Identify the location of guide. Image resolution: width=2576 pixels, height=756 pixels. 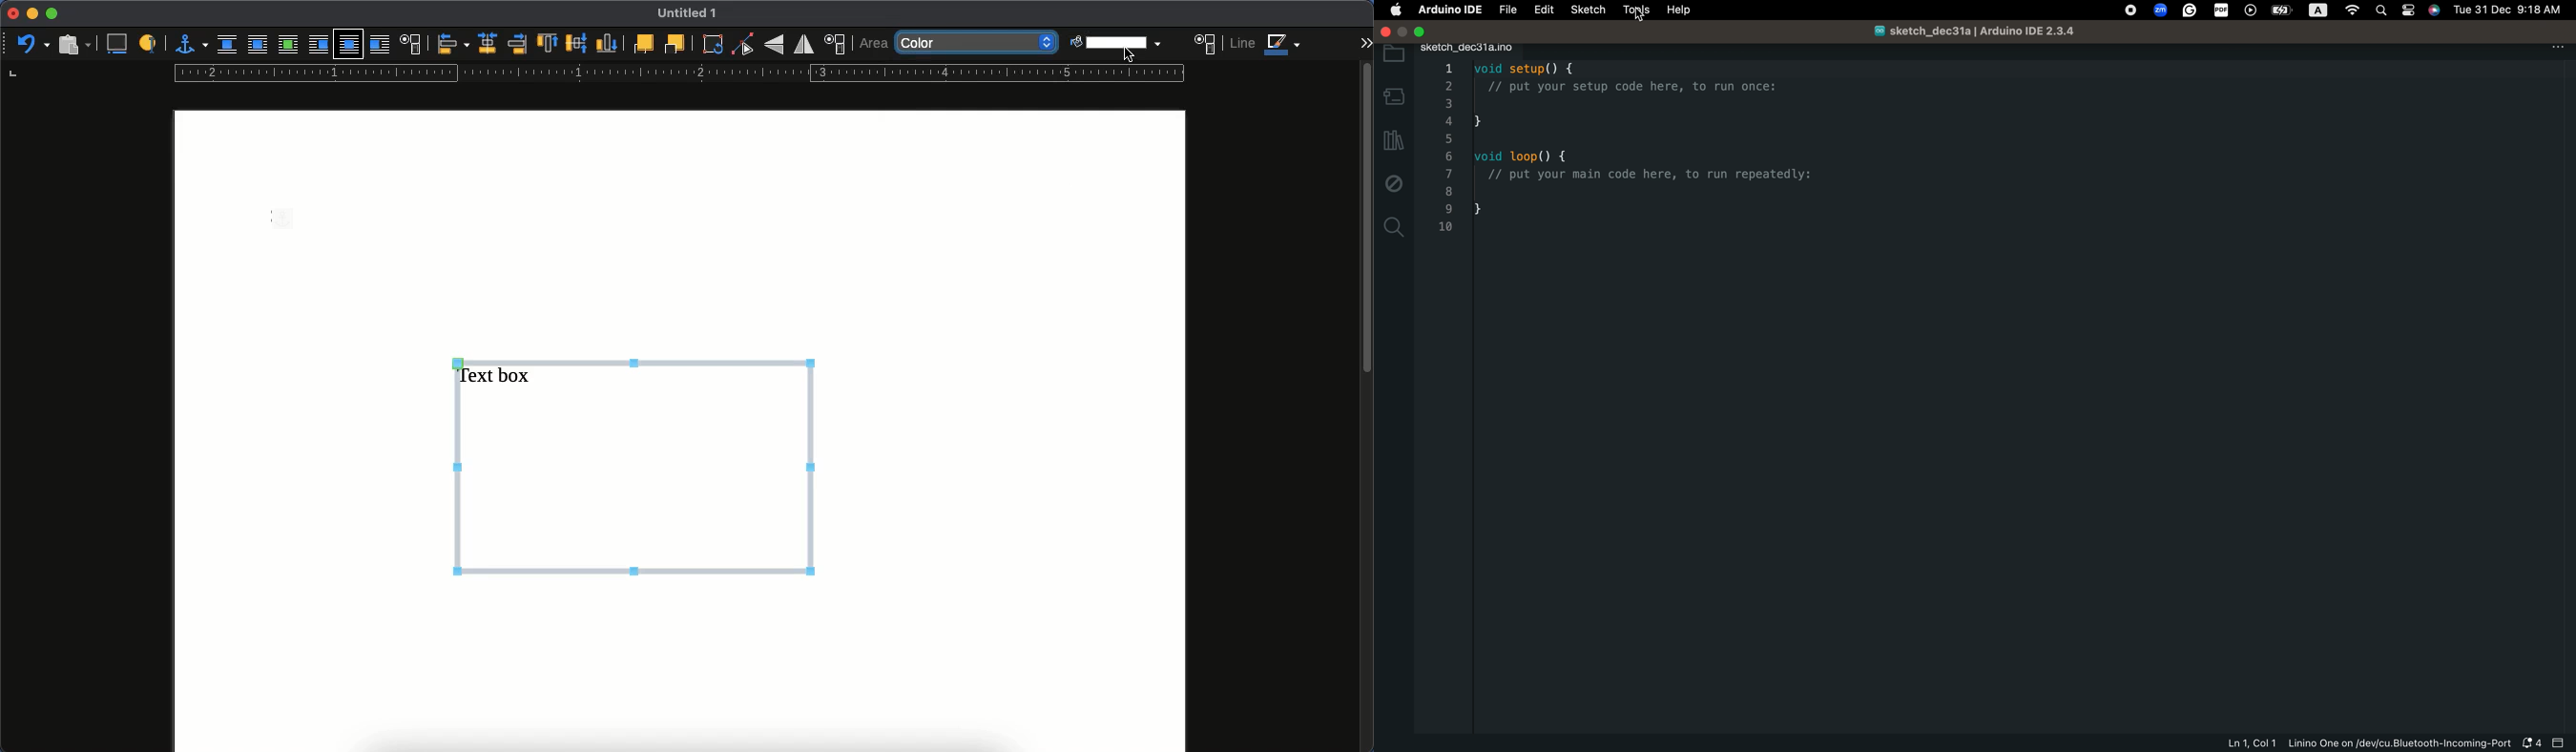
(676, 73).